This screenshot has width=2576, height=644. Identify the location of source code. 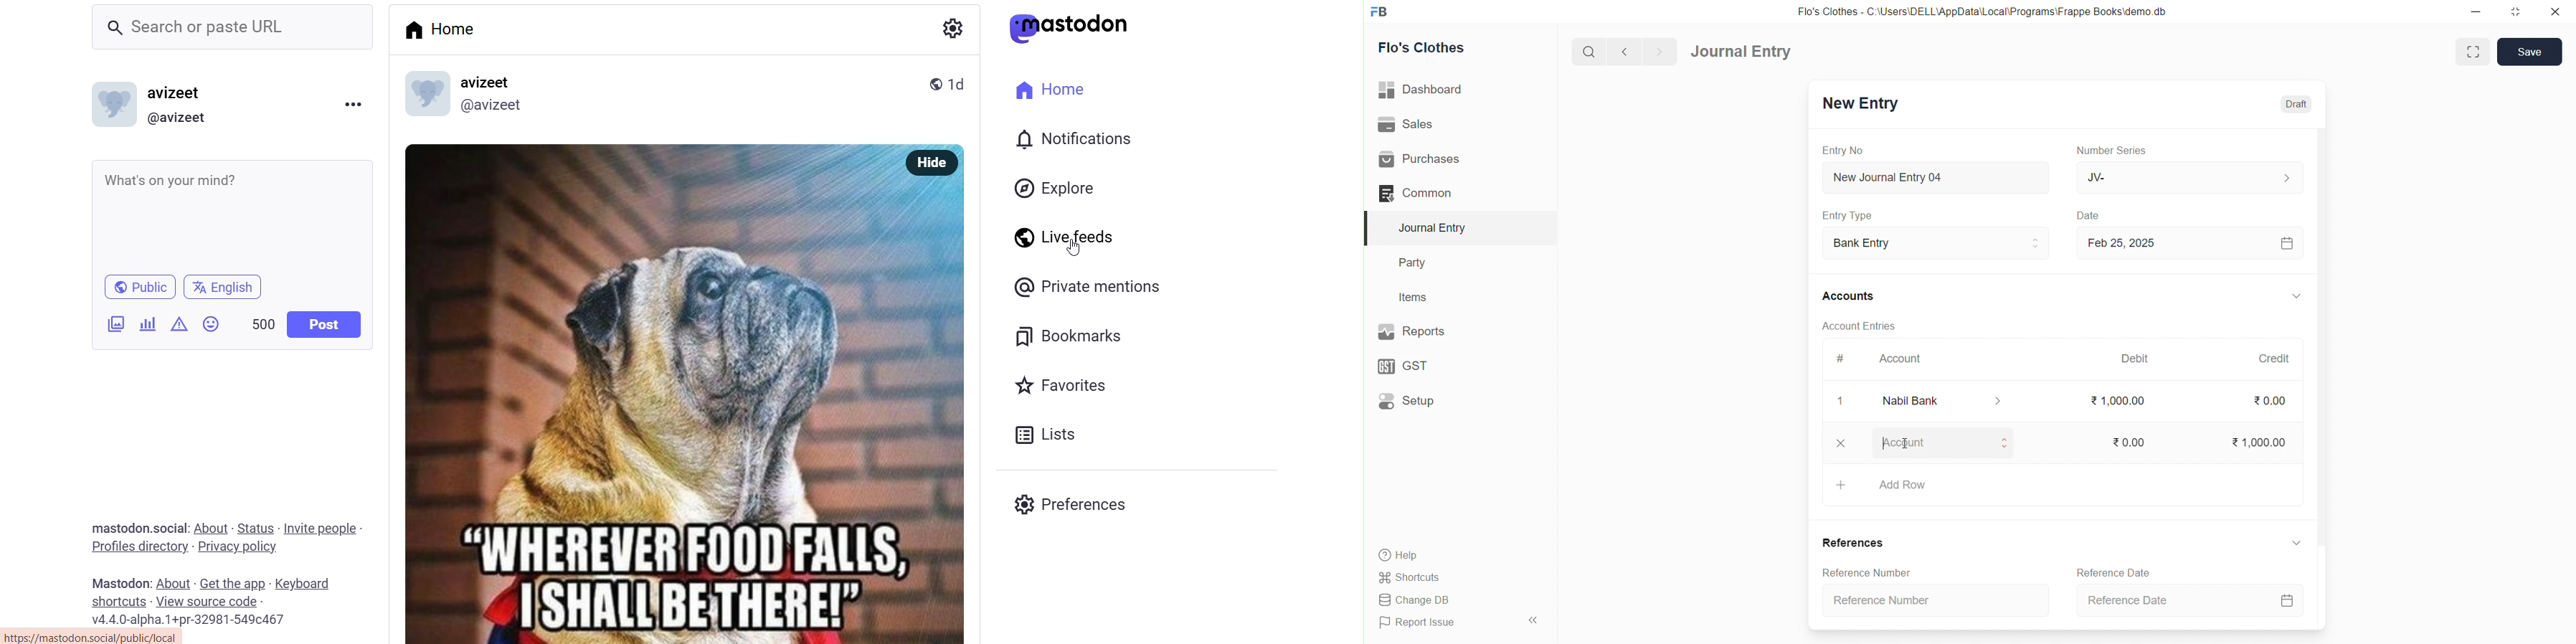
(207, 602).